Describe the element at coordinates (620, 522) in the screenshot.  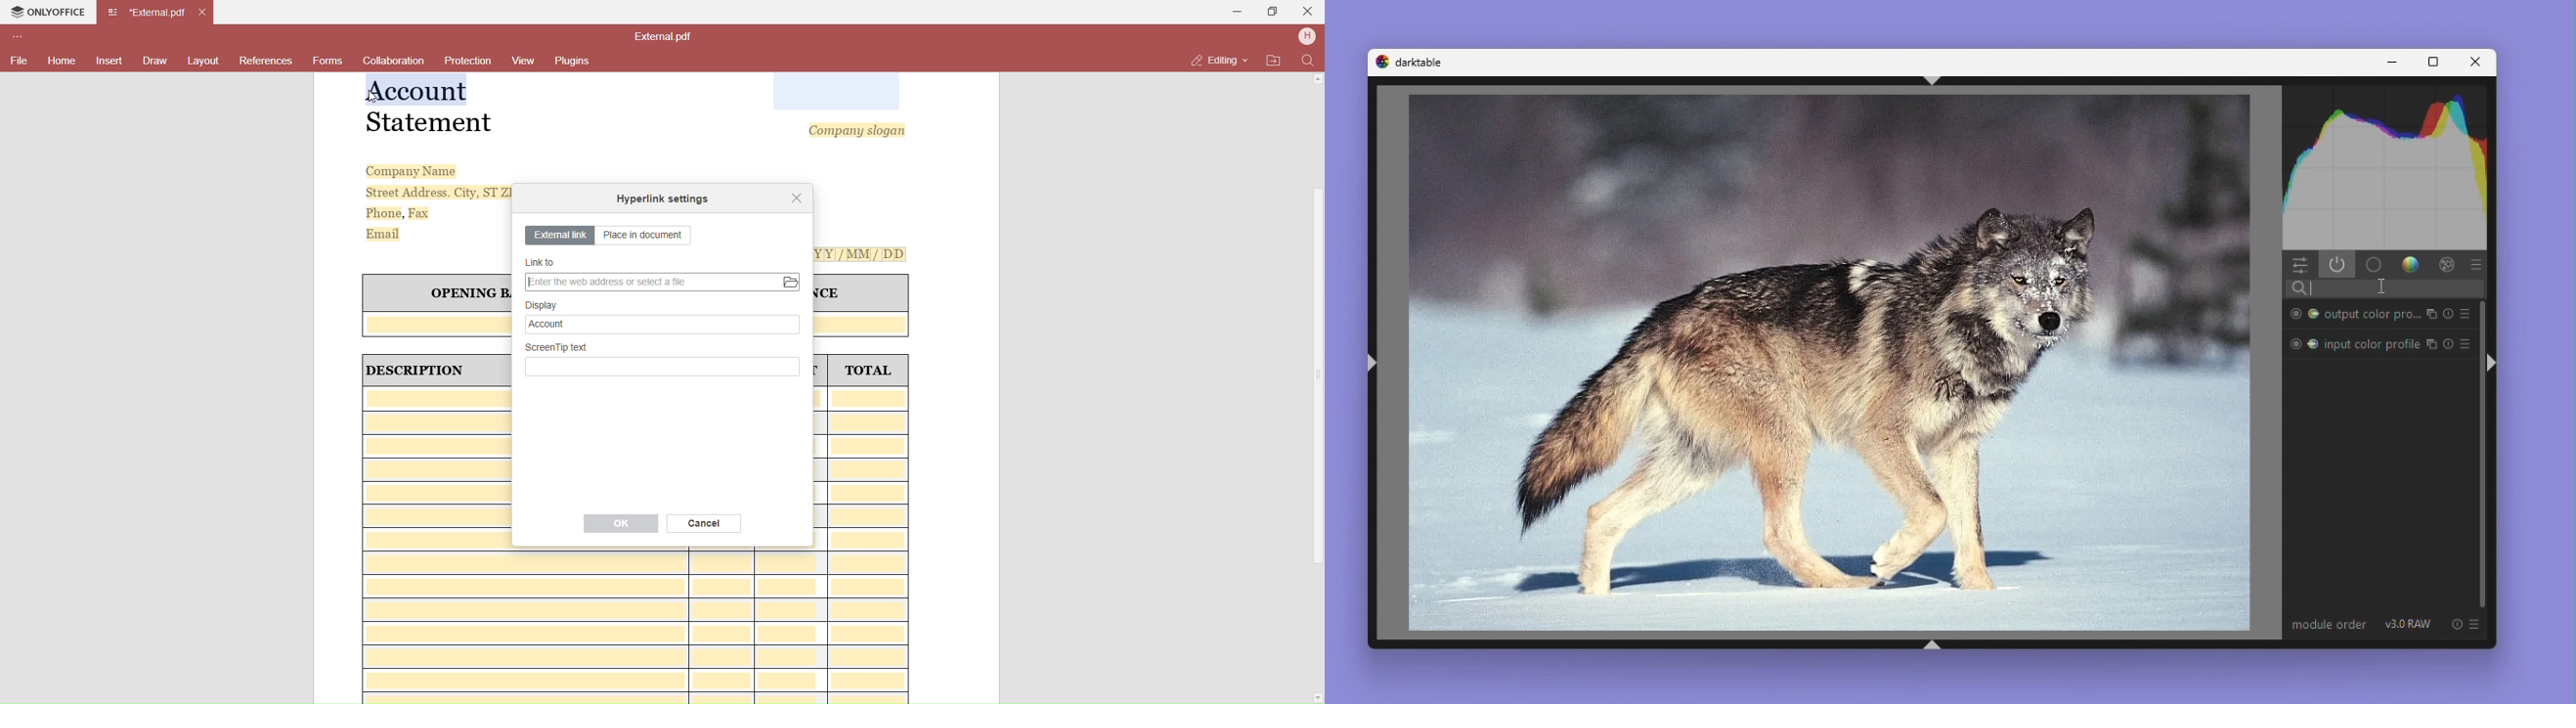
I see `OK` at that location.